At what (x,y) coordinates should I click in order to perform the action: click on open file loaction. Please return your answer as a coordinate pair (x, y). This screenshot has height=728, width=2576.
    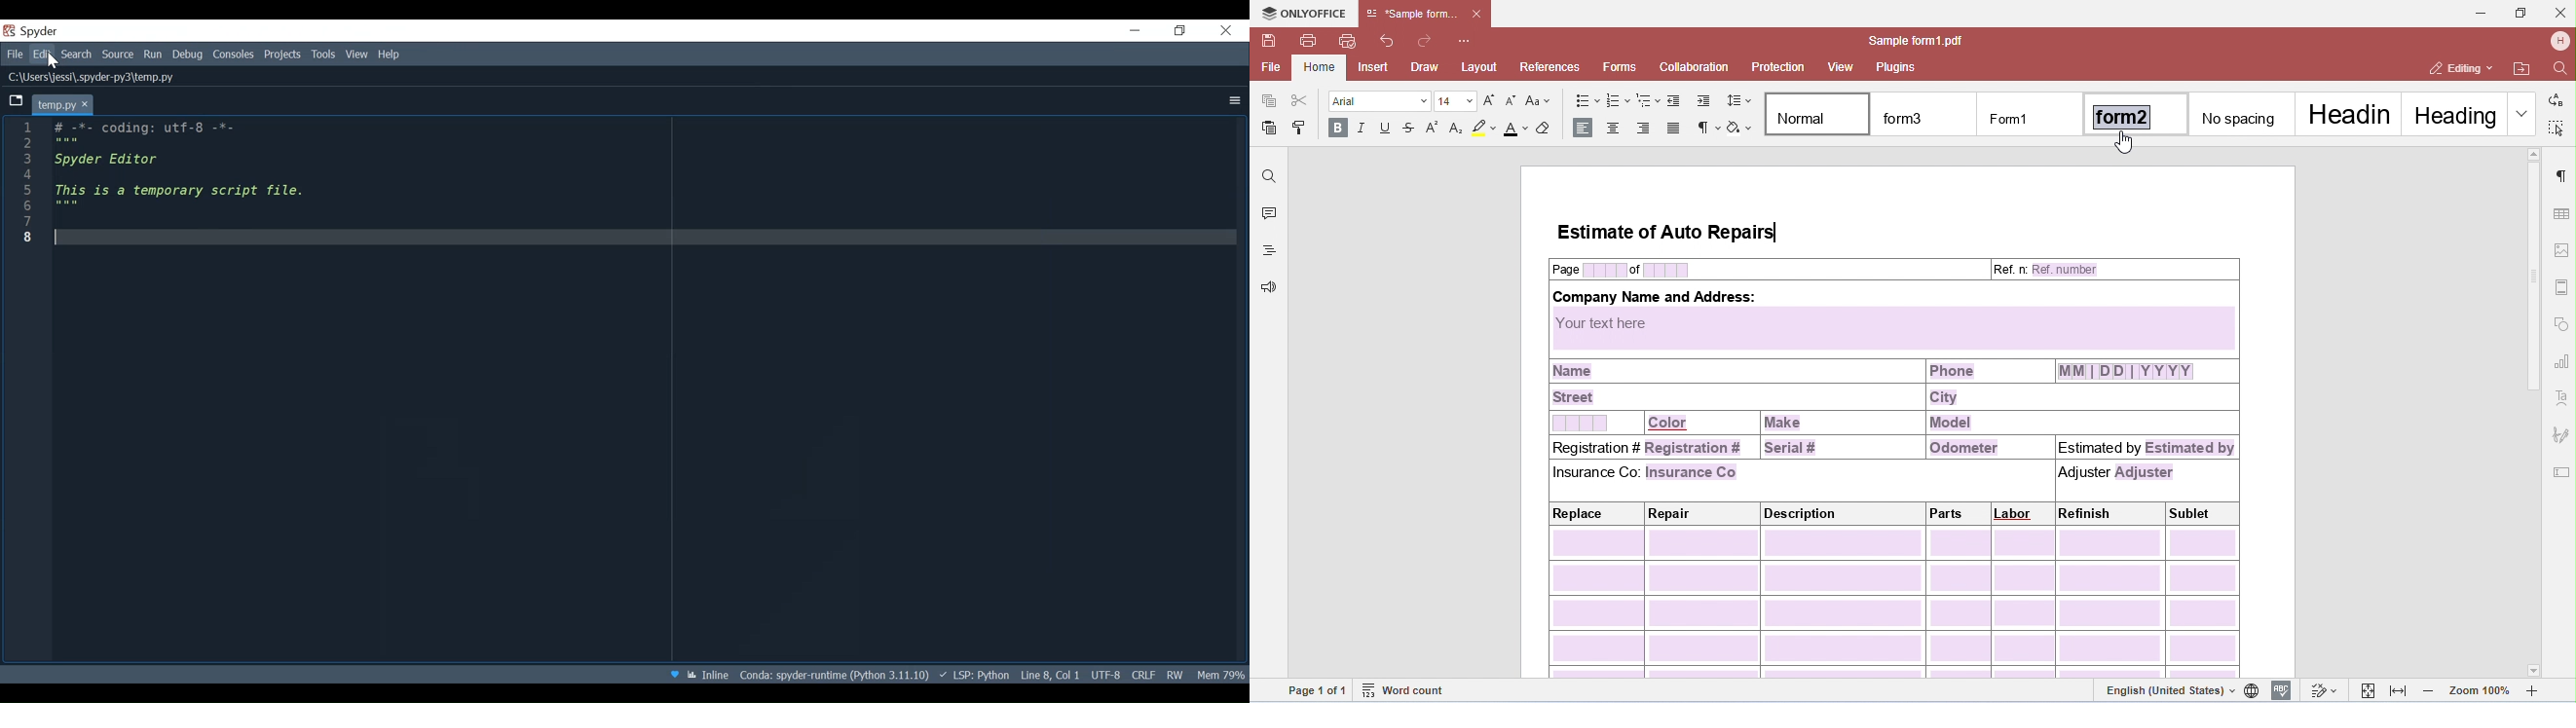
    Looking at the image, I should click on (2521, 69).